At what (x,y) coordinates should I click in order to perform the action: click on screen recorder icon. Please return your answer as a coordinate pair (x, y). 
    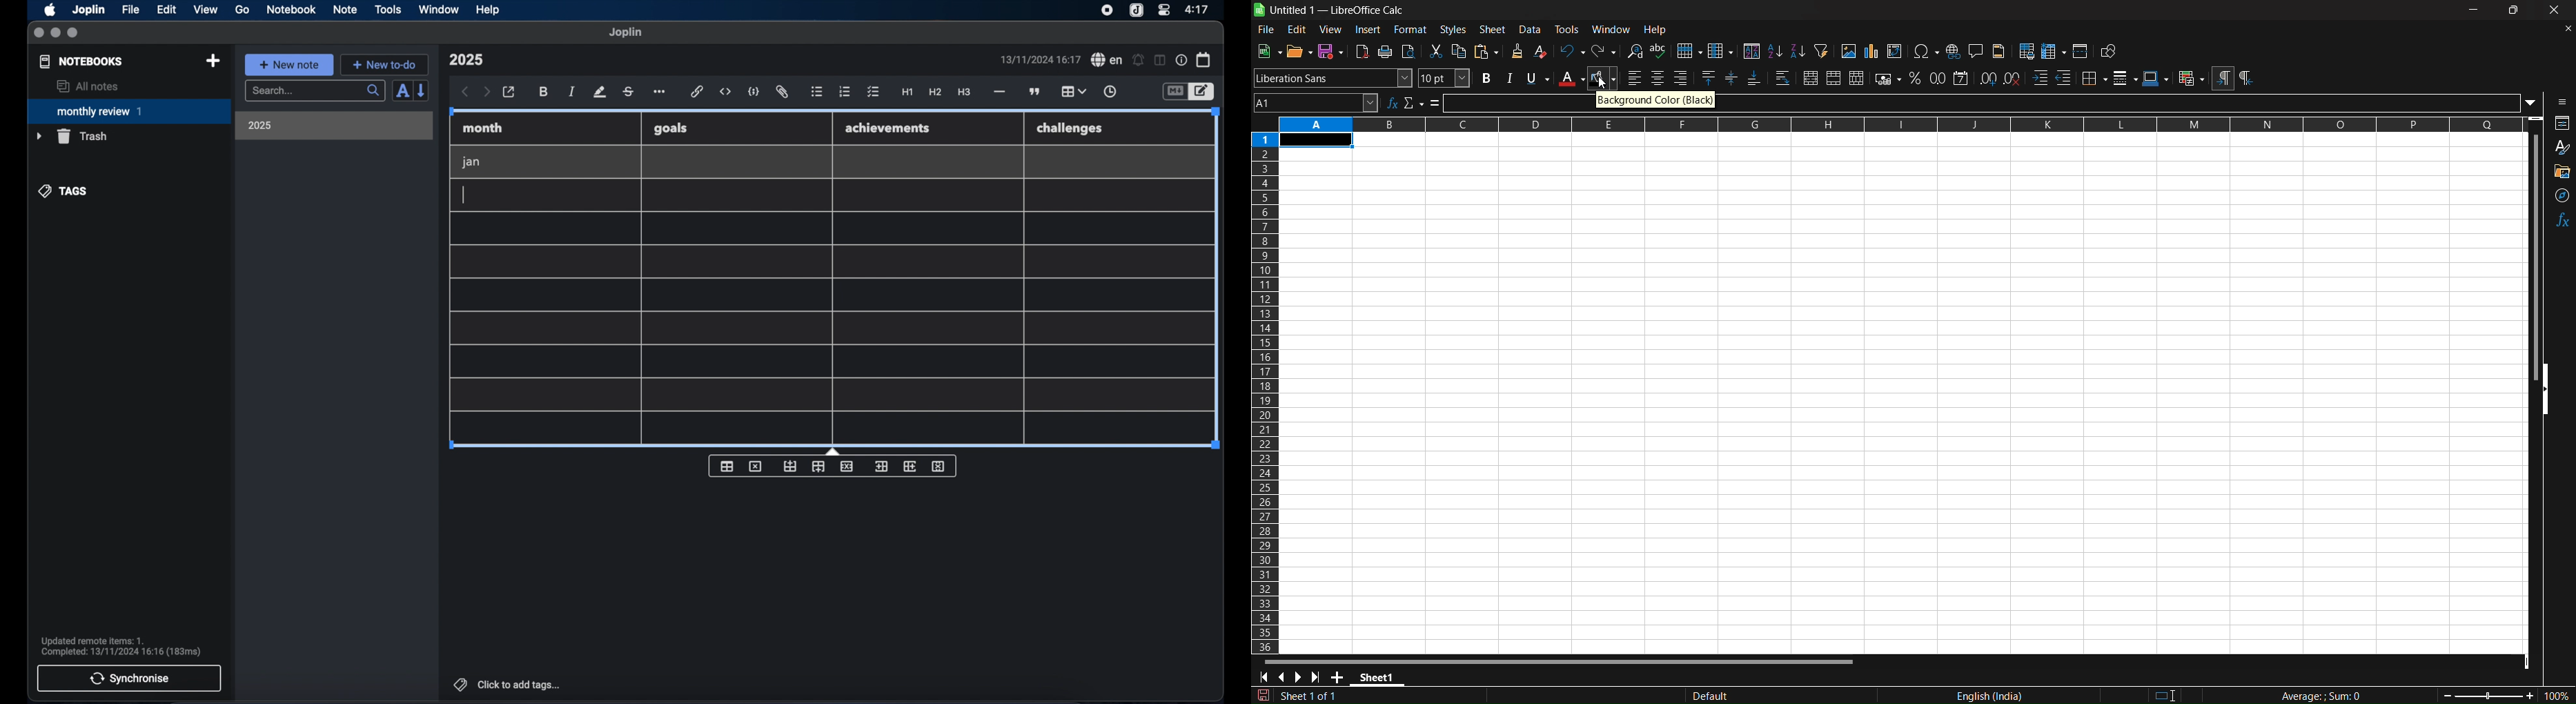
    Looking at the image, I should click on (1107, 10).